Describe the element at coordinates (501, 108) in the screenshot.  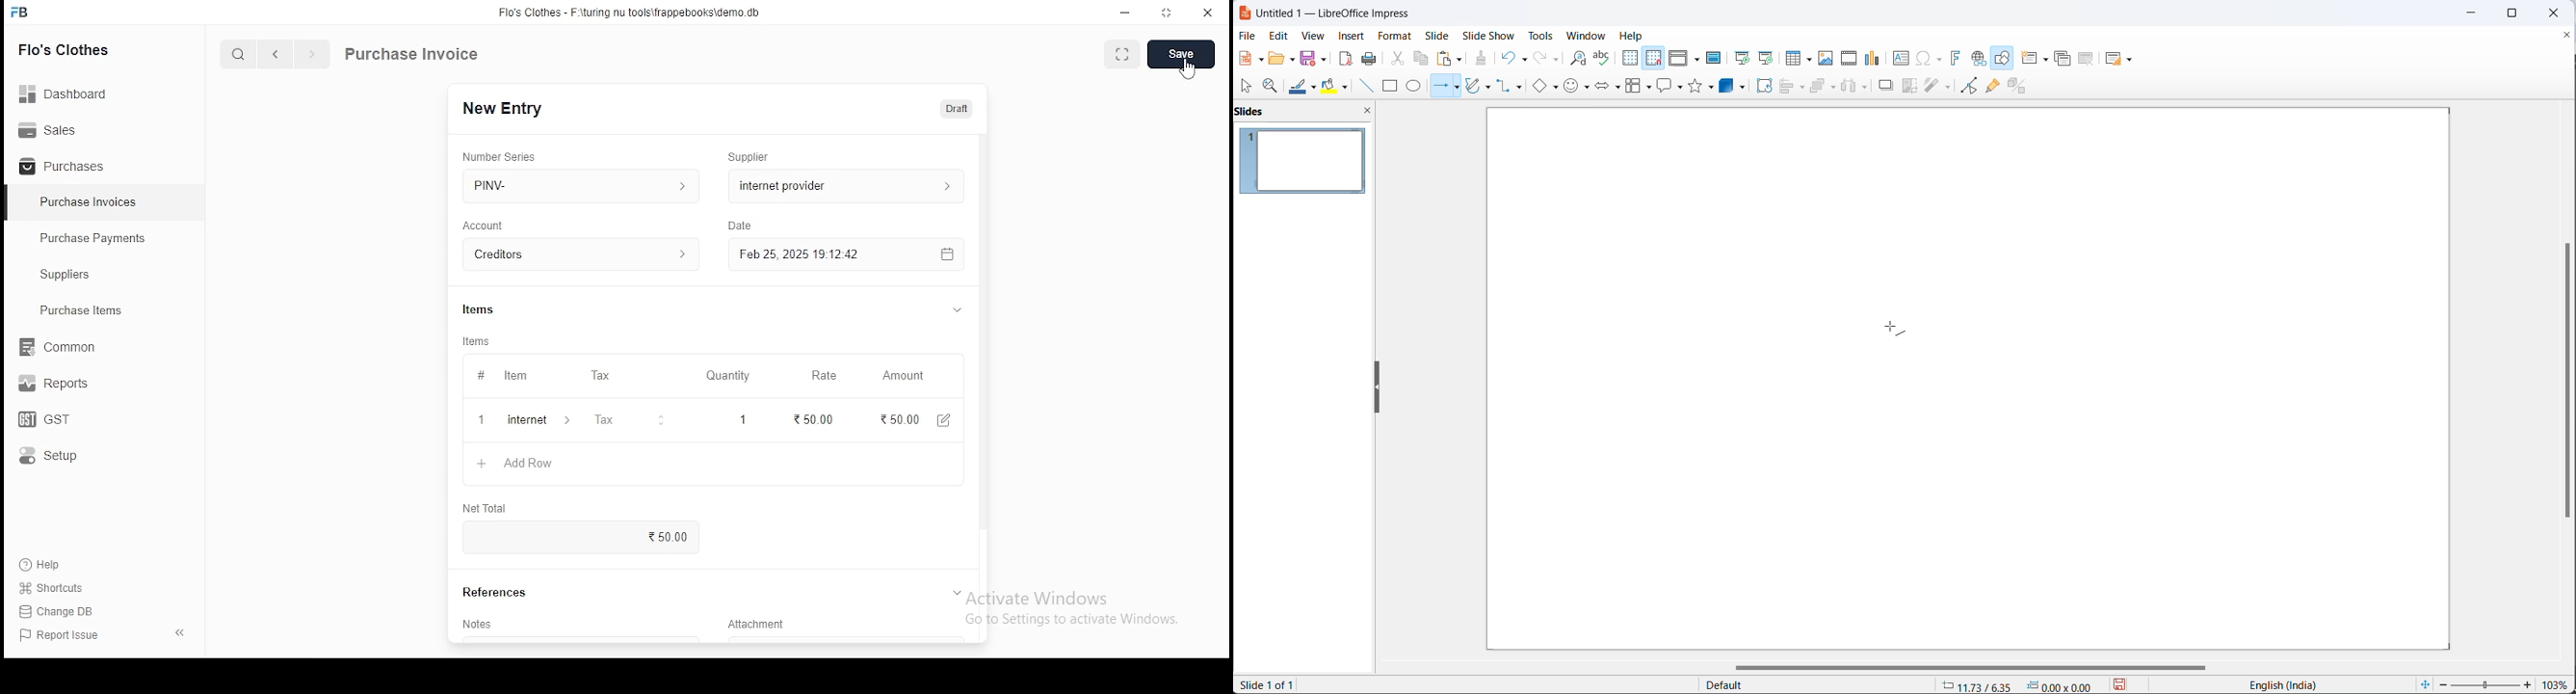
I see `new entry` at that location.